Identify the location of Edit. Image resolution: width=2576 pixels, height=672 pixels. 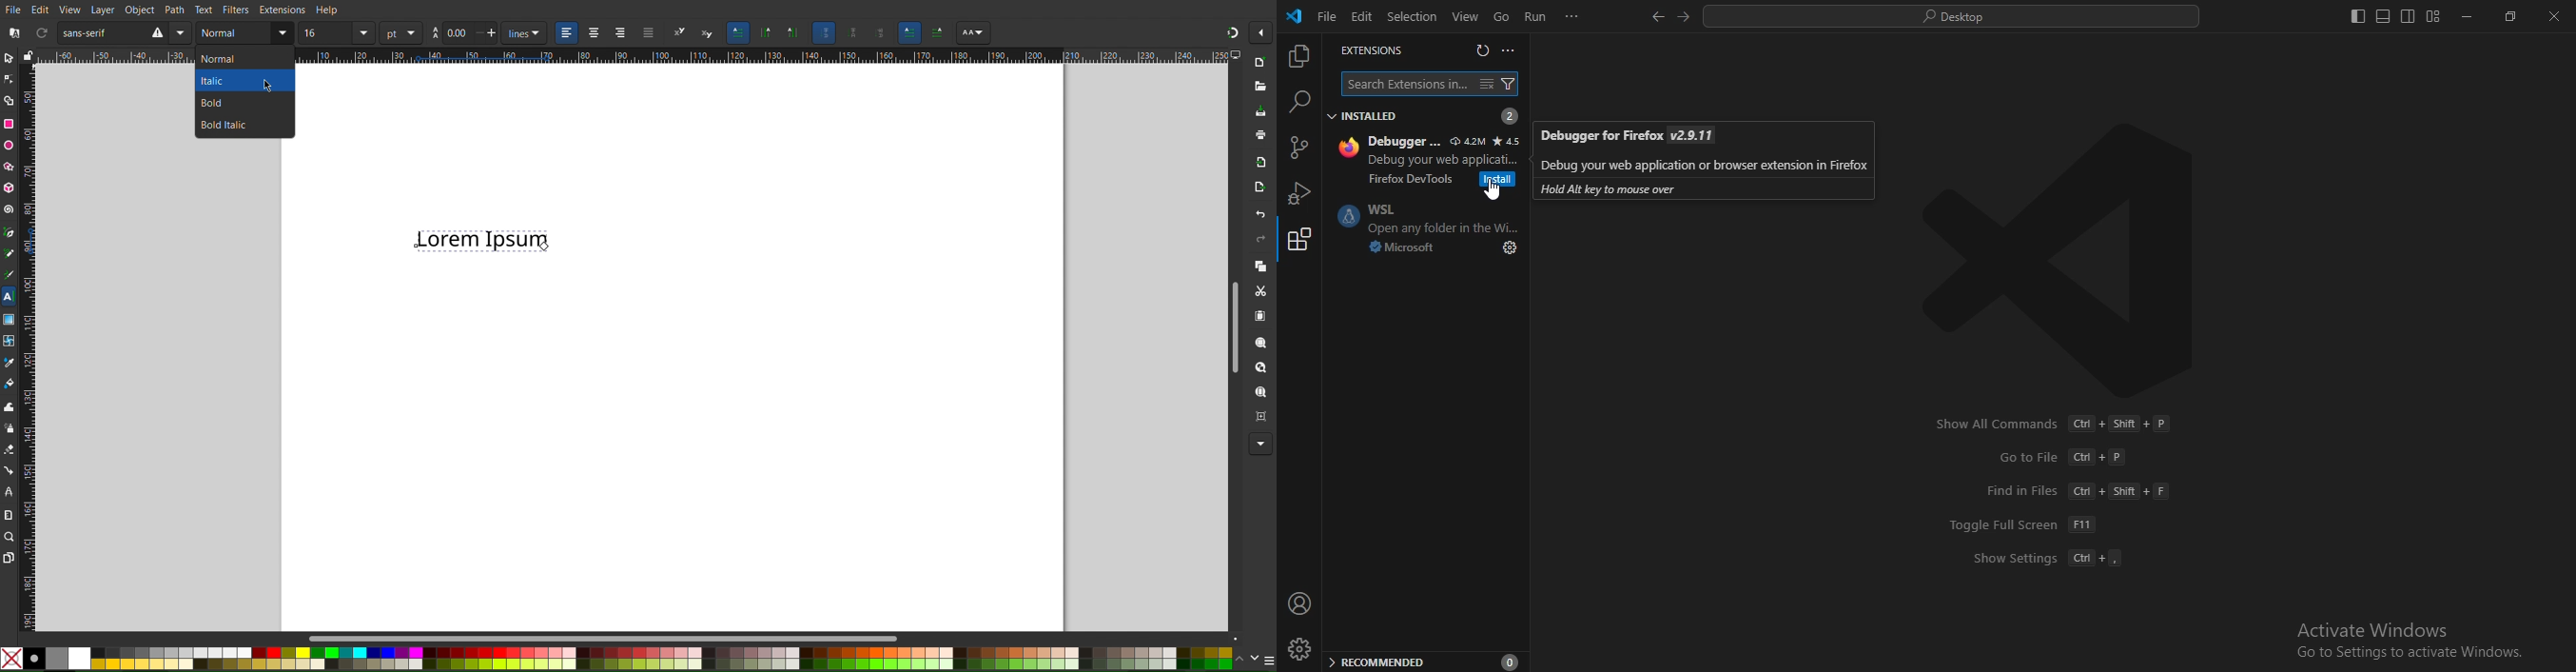
(38, 9).